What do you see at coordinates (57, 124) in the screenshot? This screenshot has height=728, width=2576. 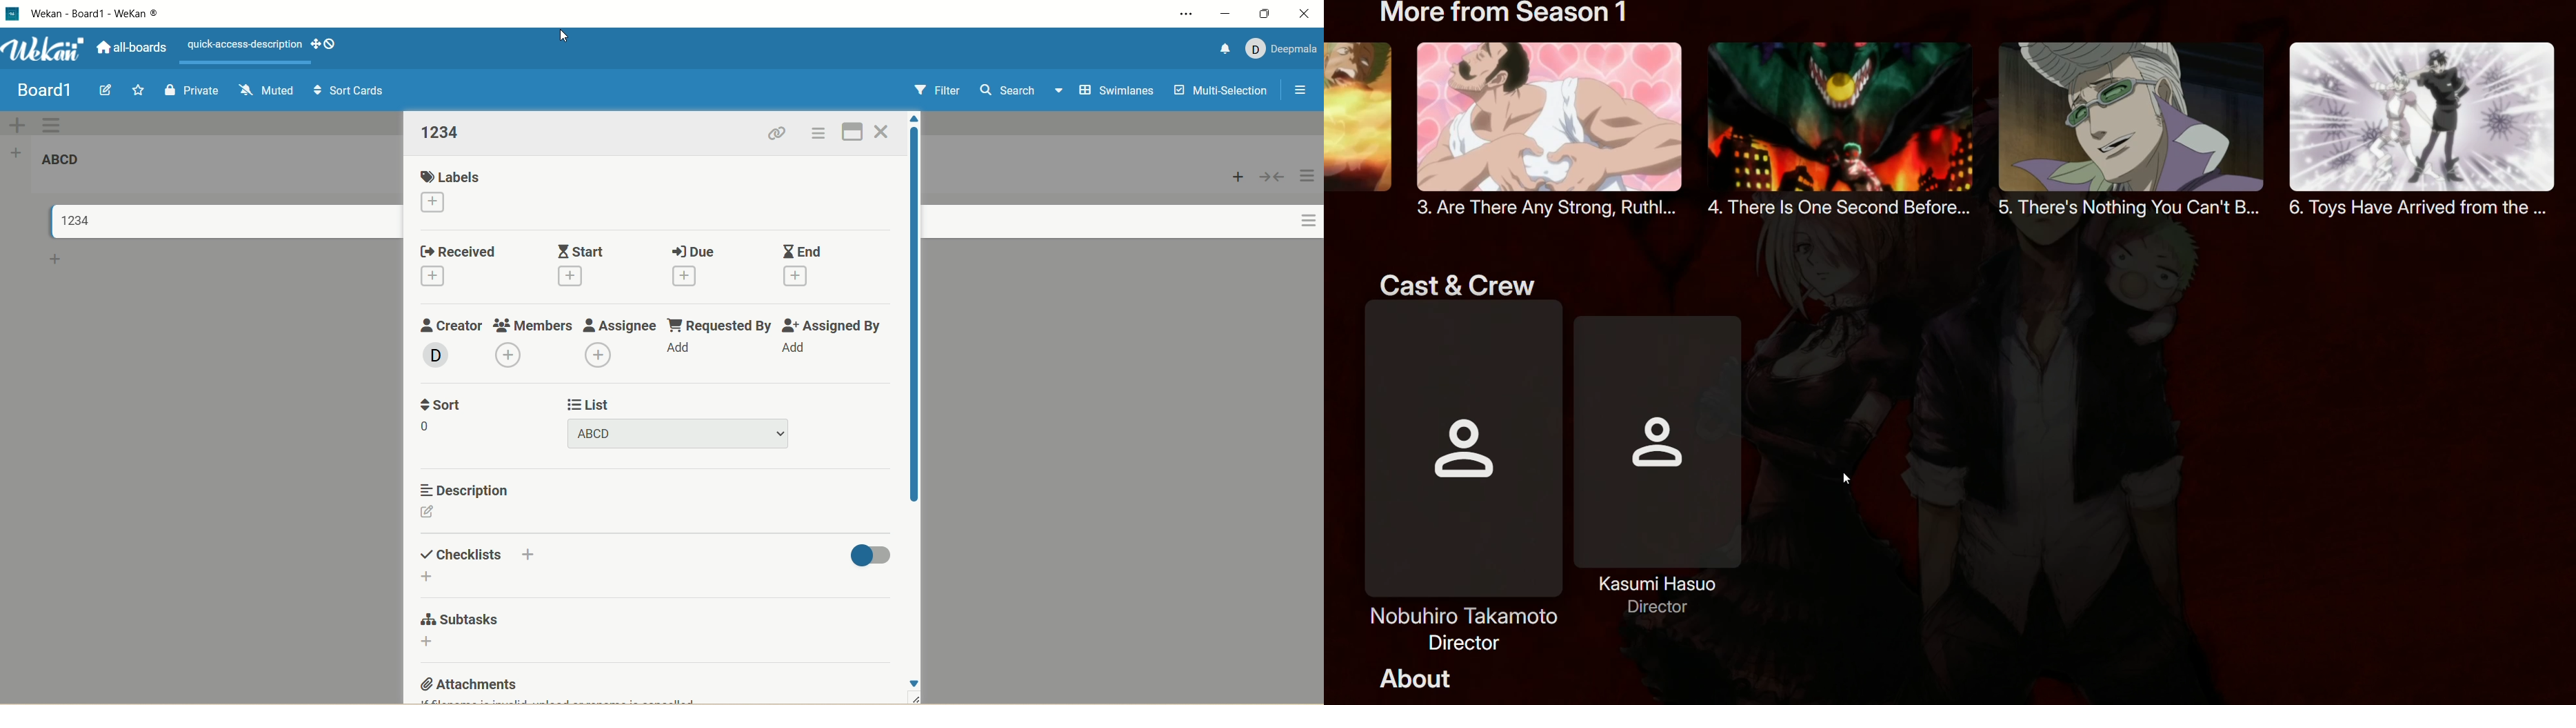 I see `swimlane action` at bounding box center [57, 124].